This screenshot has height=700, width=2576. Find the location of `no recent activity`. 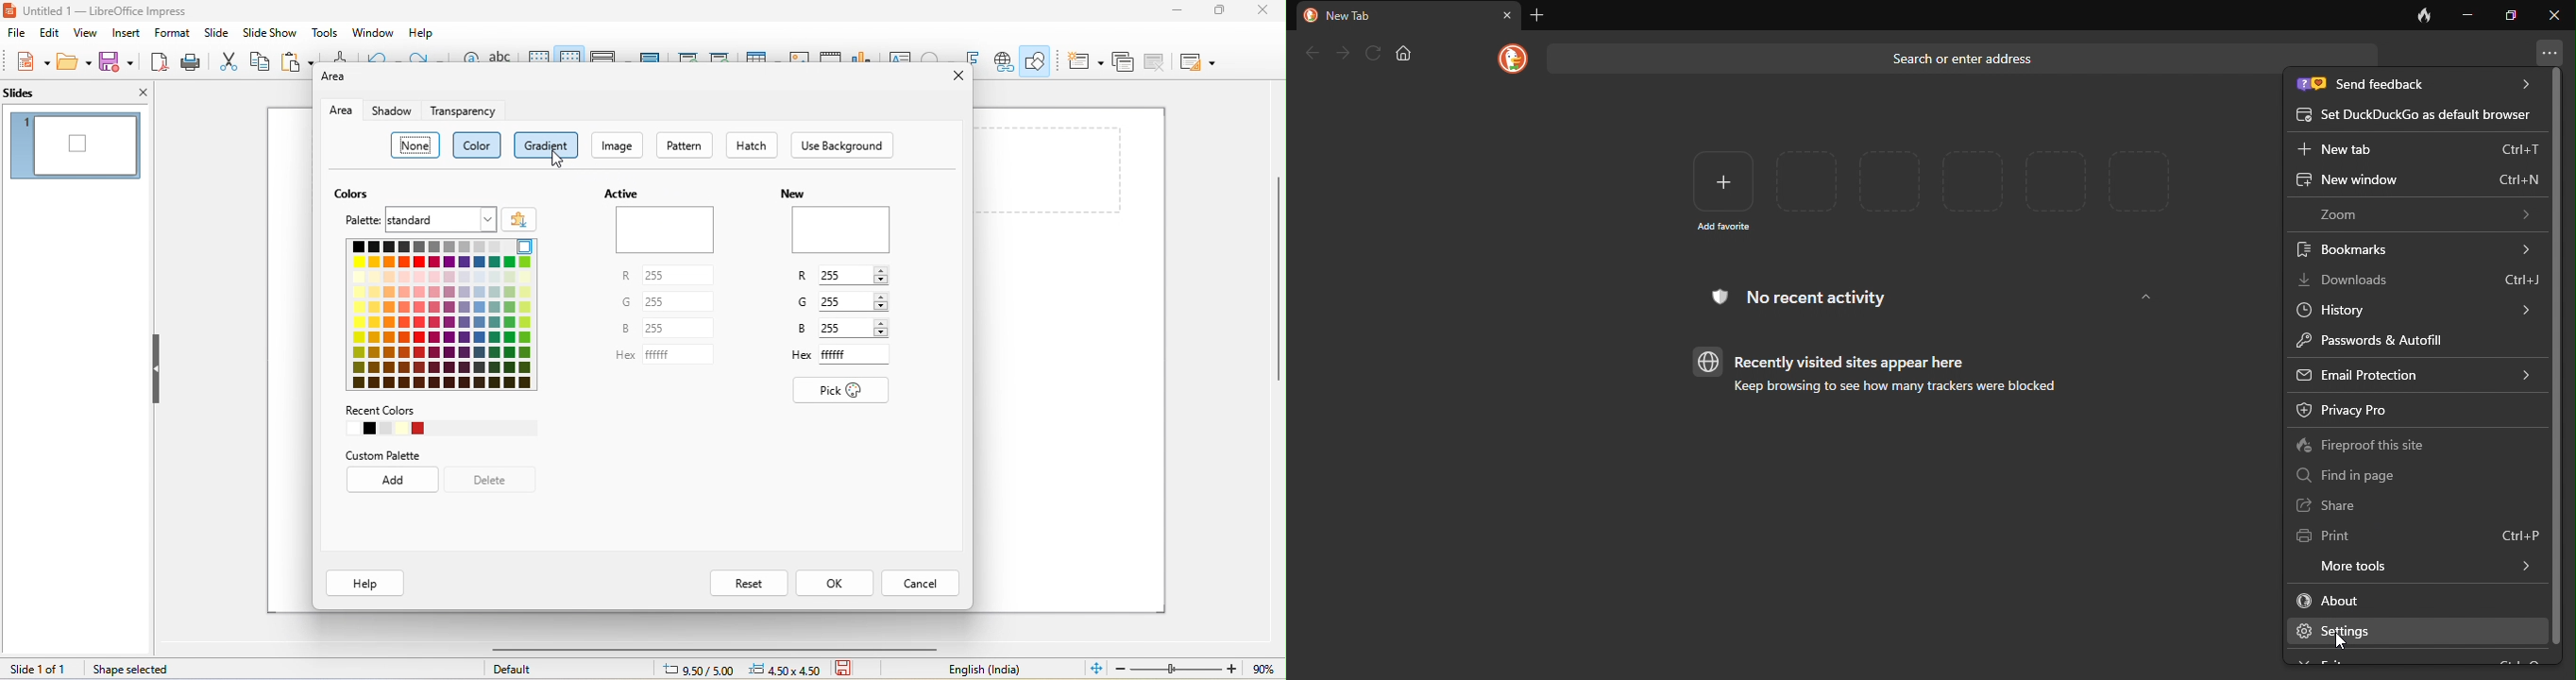

no recent activity is located at coordinates (1815, 300).